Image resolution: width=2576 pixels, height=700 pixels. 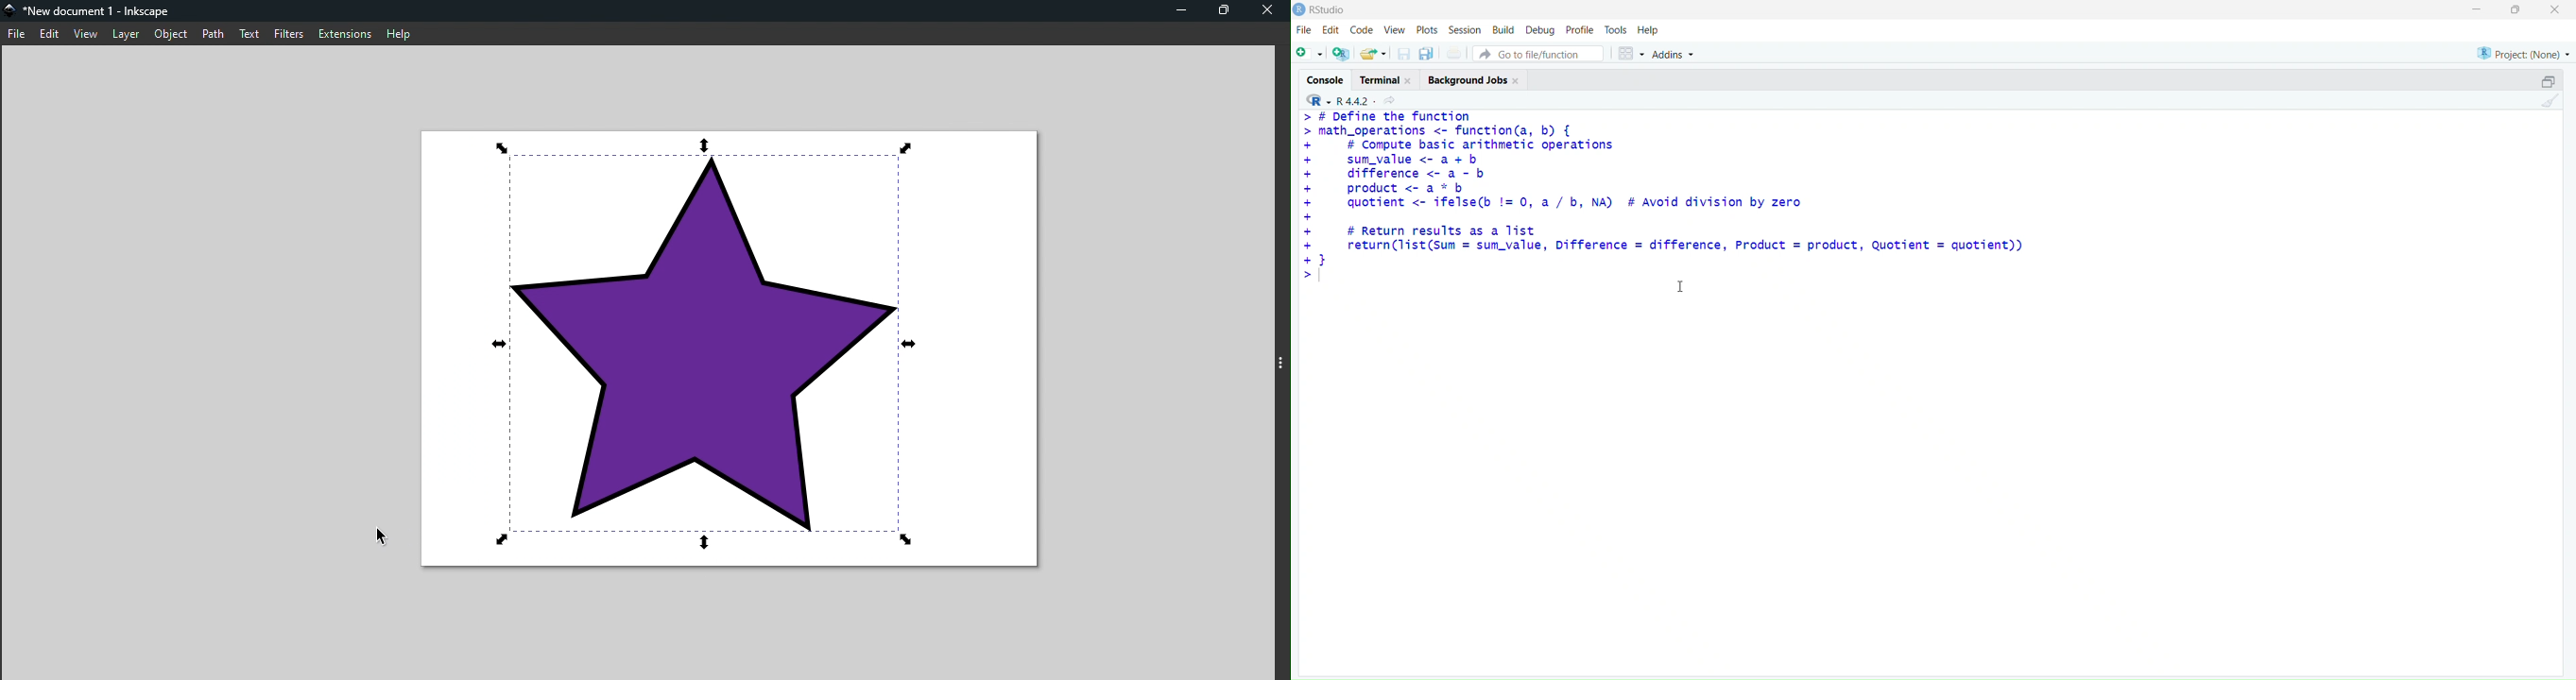 I want to click on Workspace panes, so click(x=1629, y=53).